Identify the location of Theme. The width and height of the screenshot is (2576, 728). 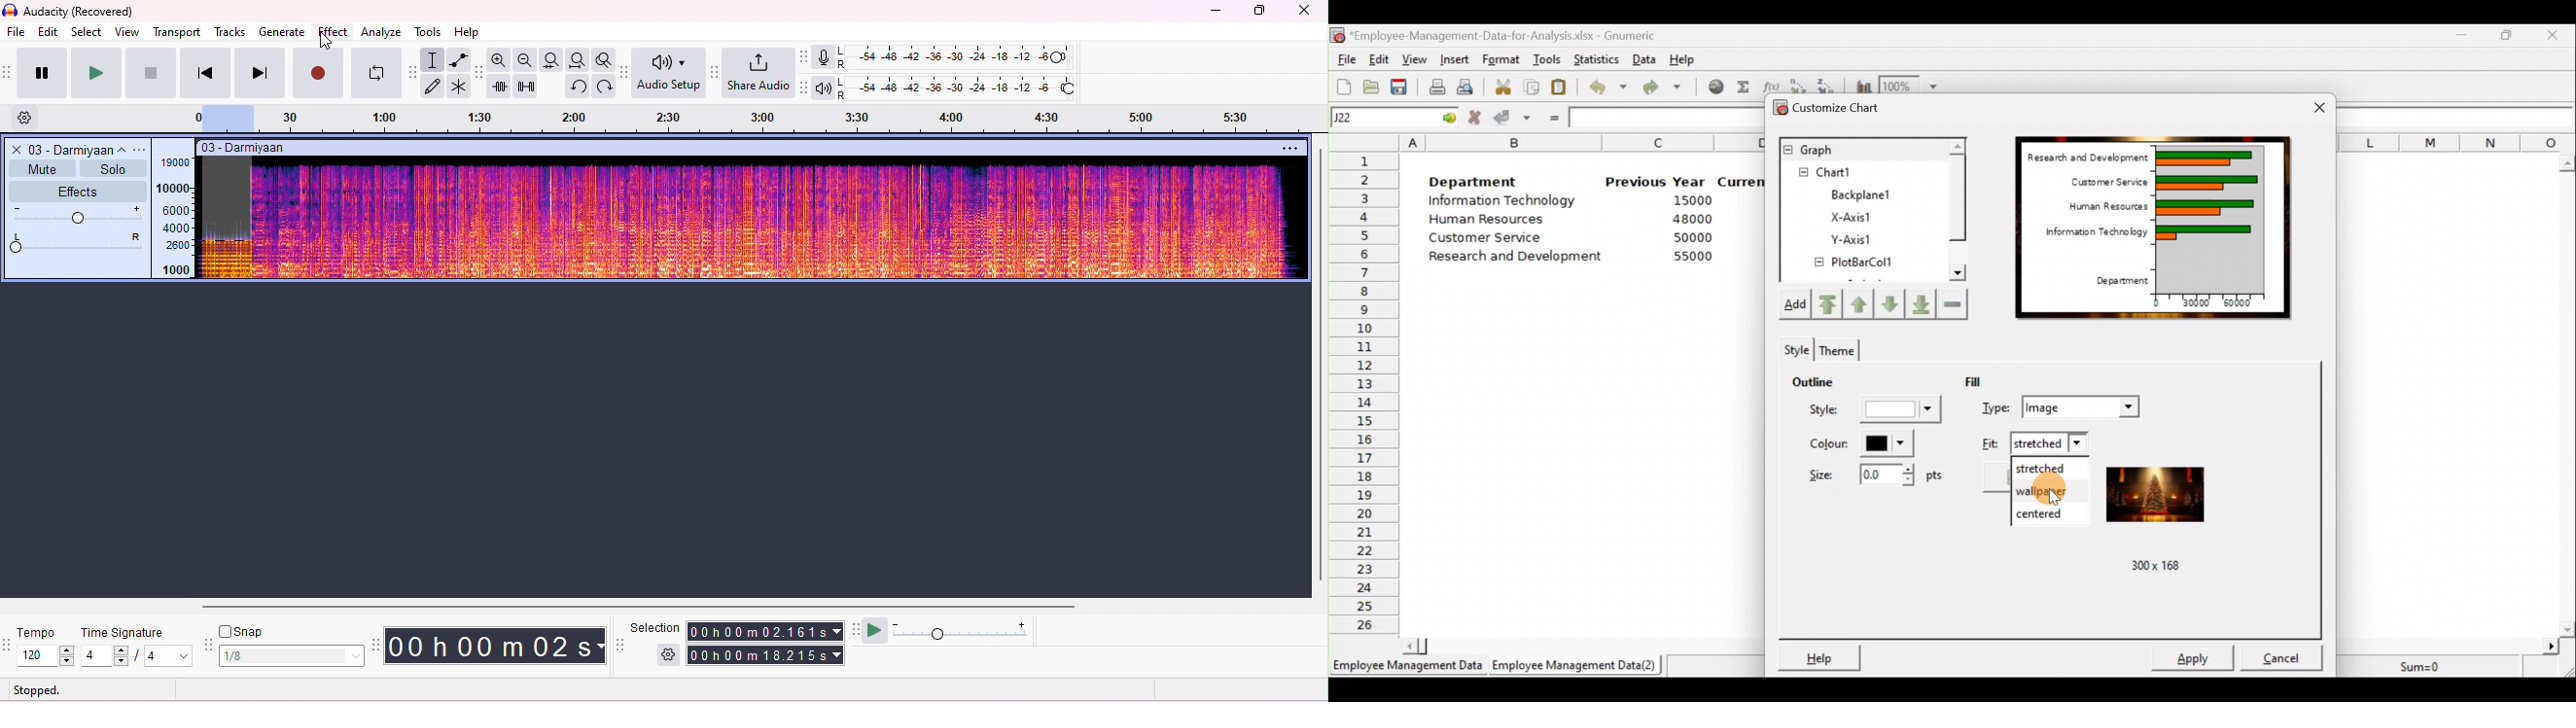
(1840, 348).